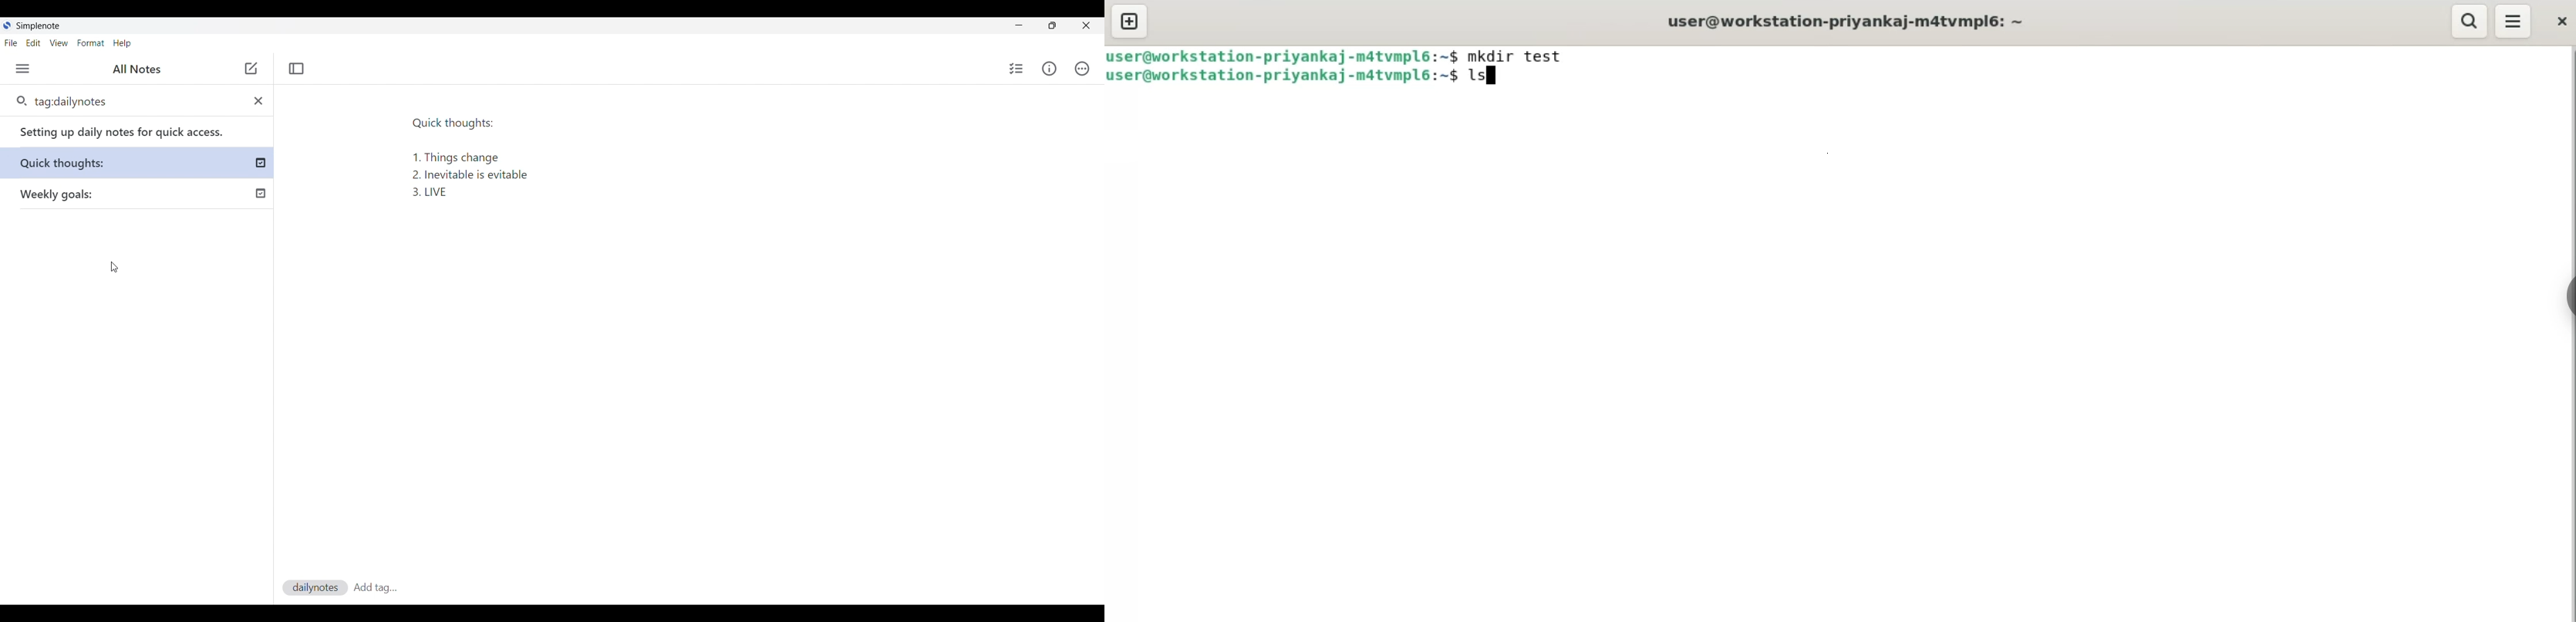  What do you see at coordinates (1019, 25) in the screenshot?
I see `Minimize` at bounding box center [1019, 25].